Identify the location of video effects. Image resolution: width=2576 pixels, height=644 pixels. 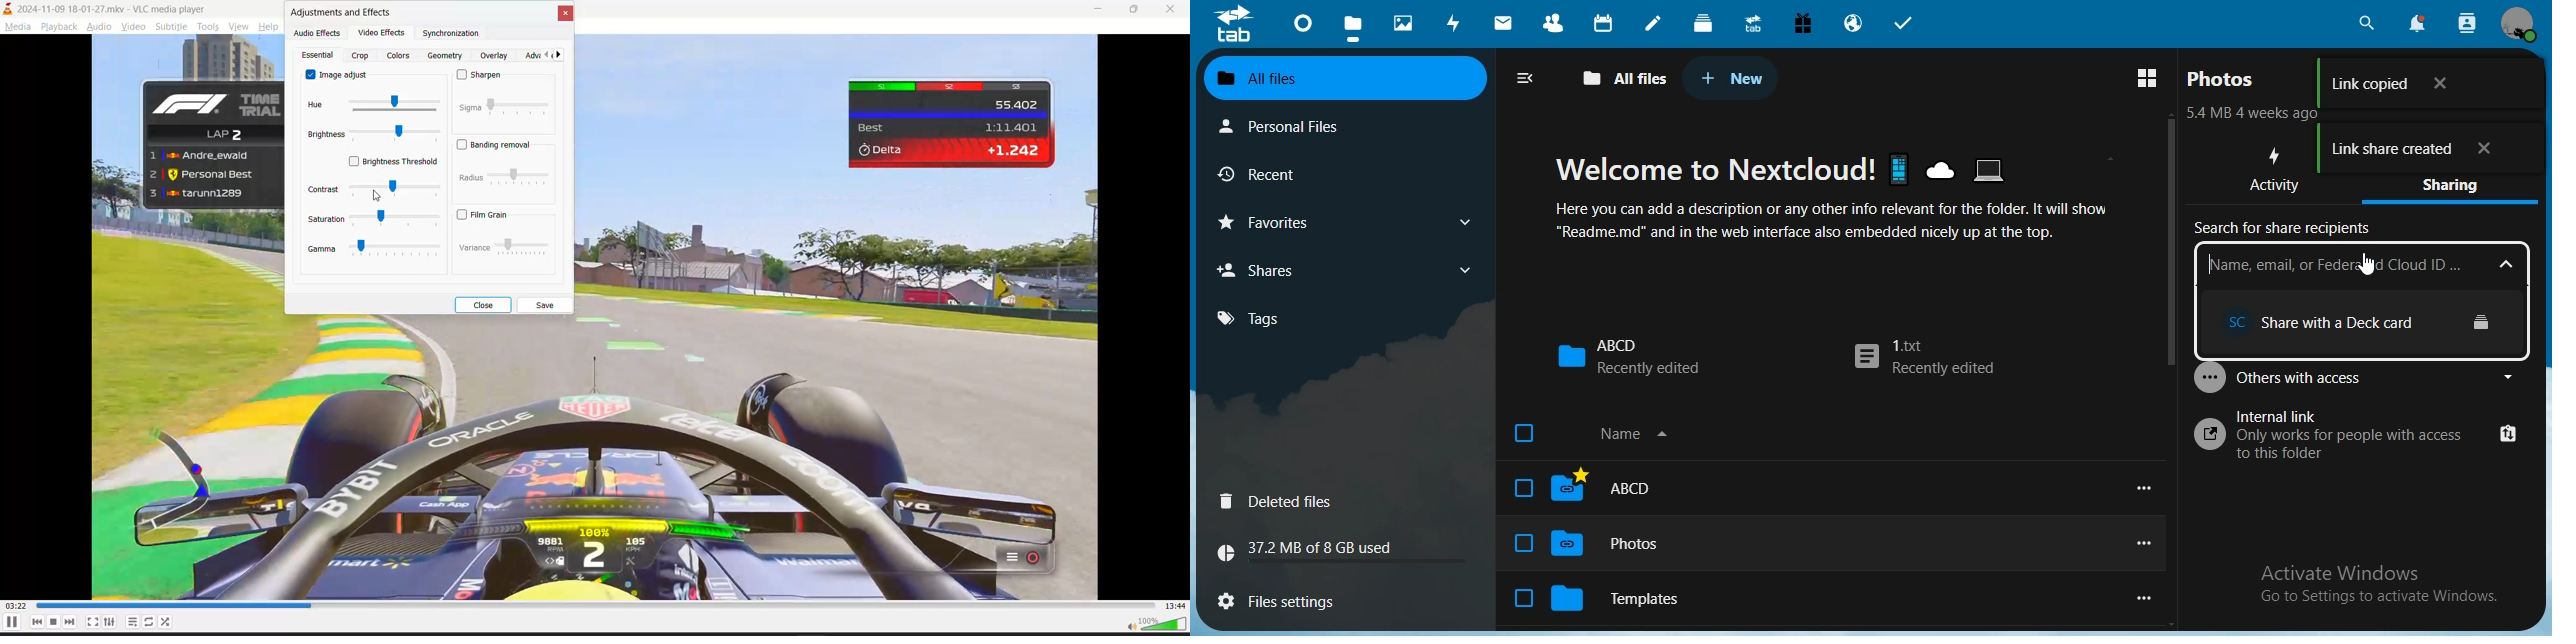
(383, 35).